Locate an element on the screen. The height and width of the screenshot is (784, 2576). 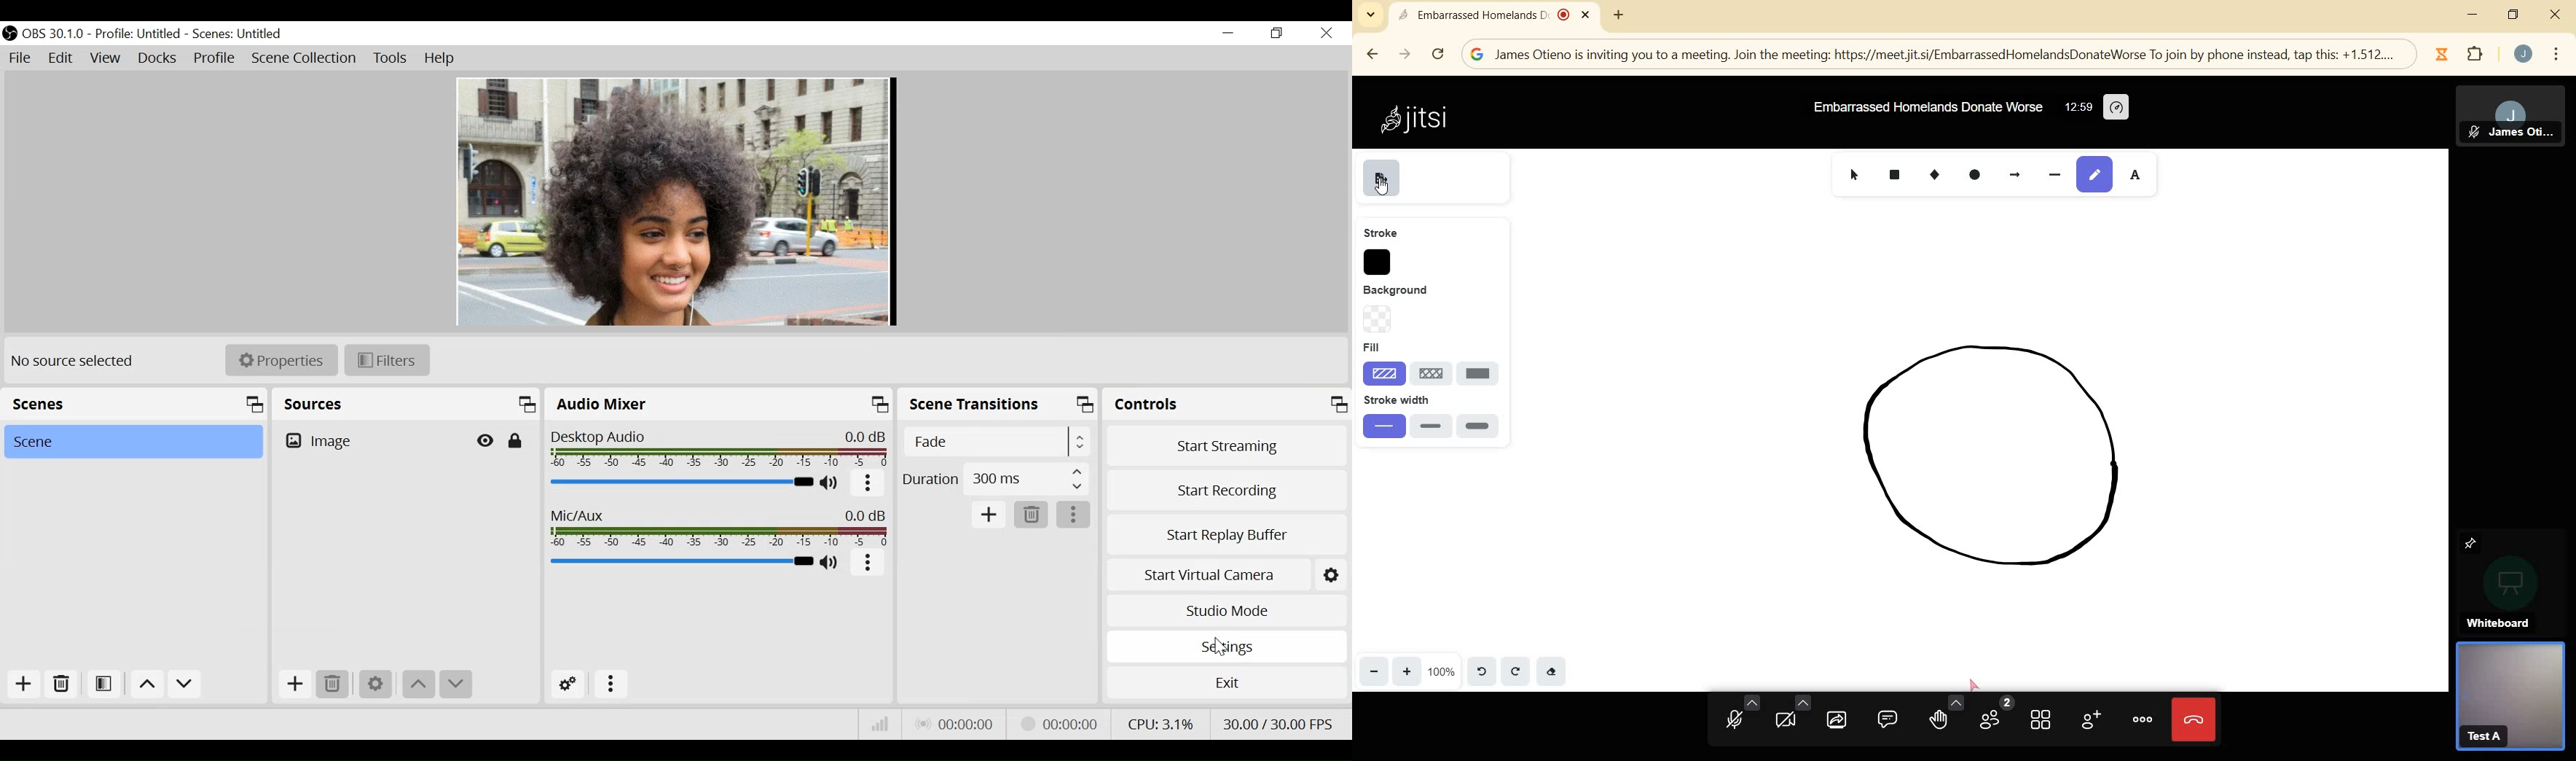
microphone is located at coordinates (1740, 714).